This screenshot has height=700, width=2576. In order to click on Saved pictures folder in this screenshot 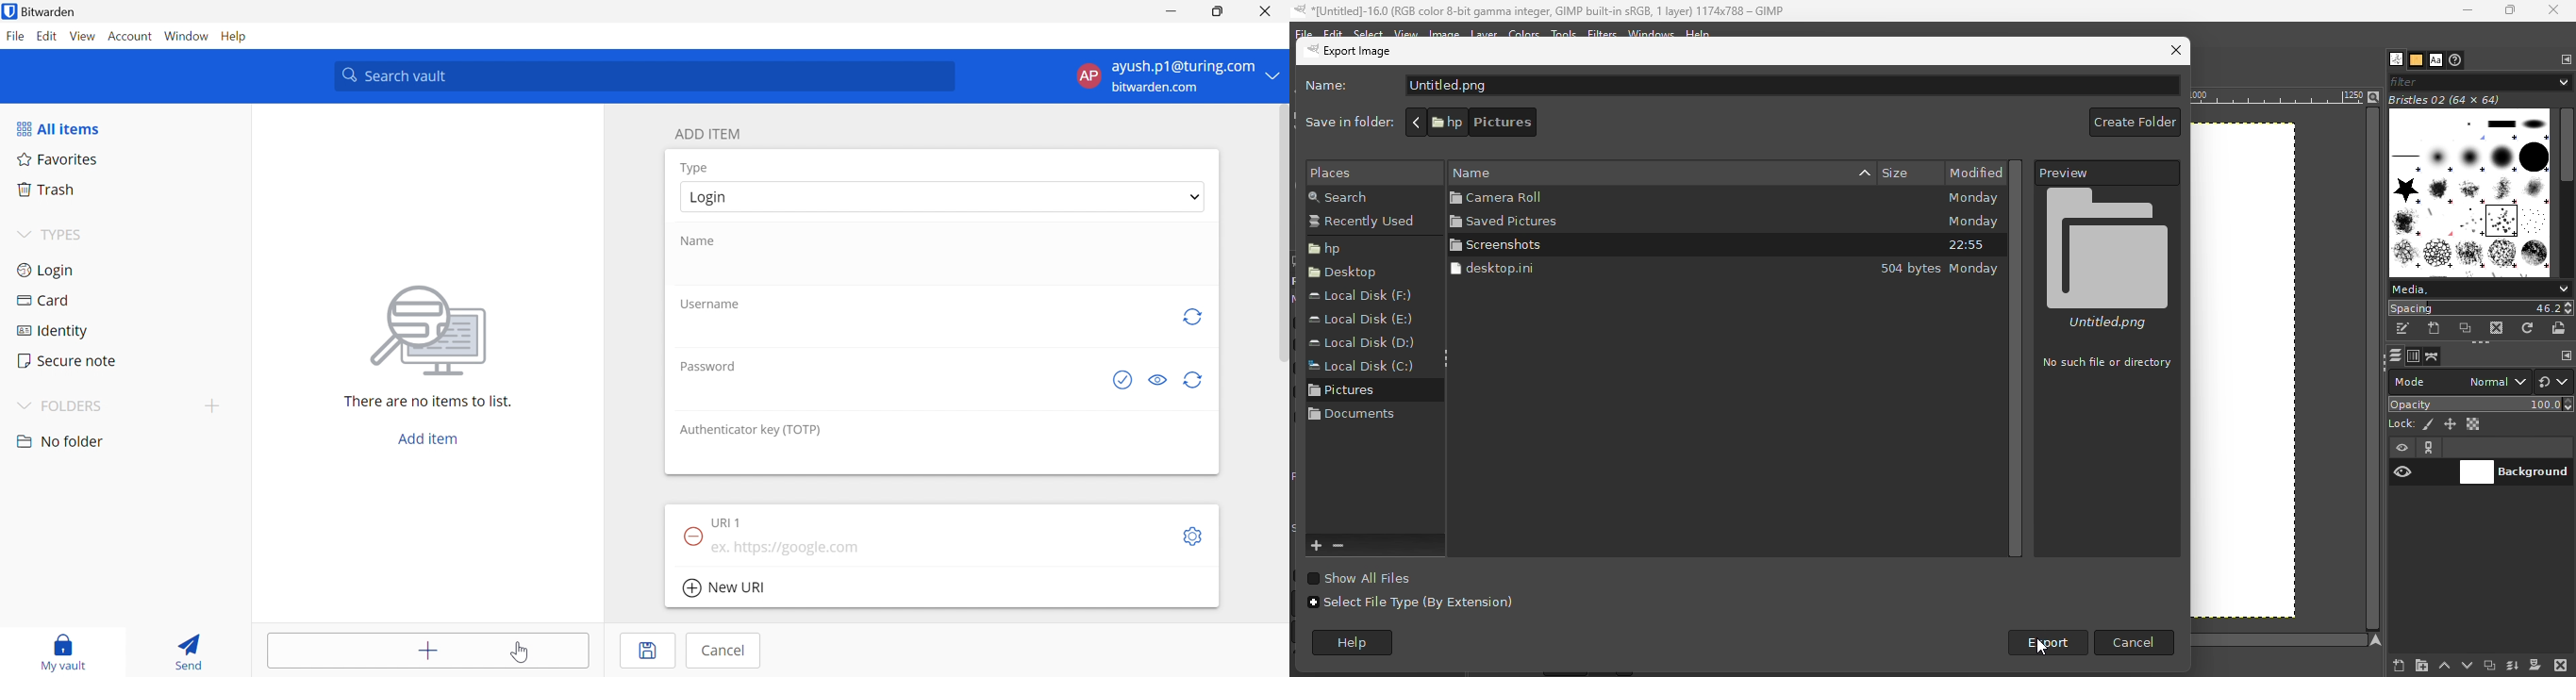, I will do `click(1622, 222)`.